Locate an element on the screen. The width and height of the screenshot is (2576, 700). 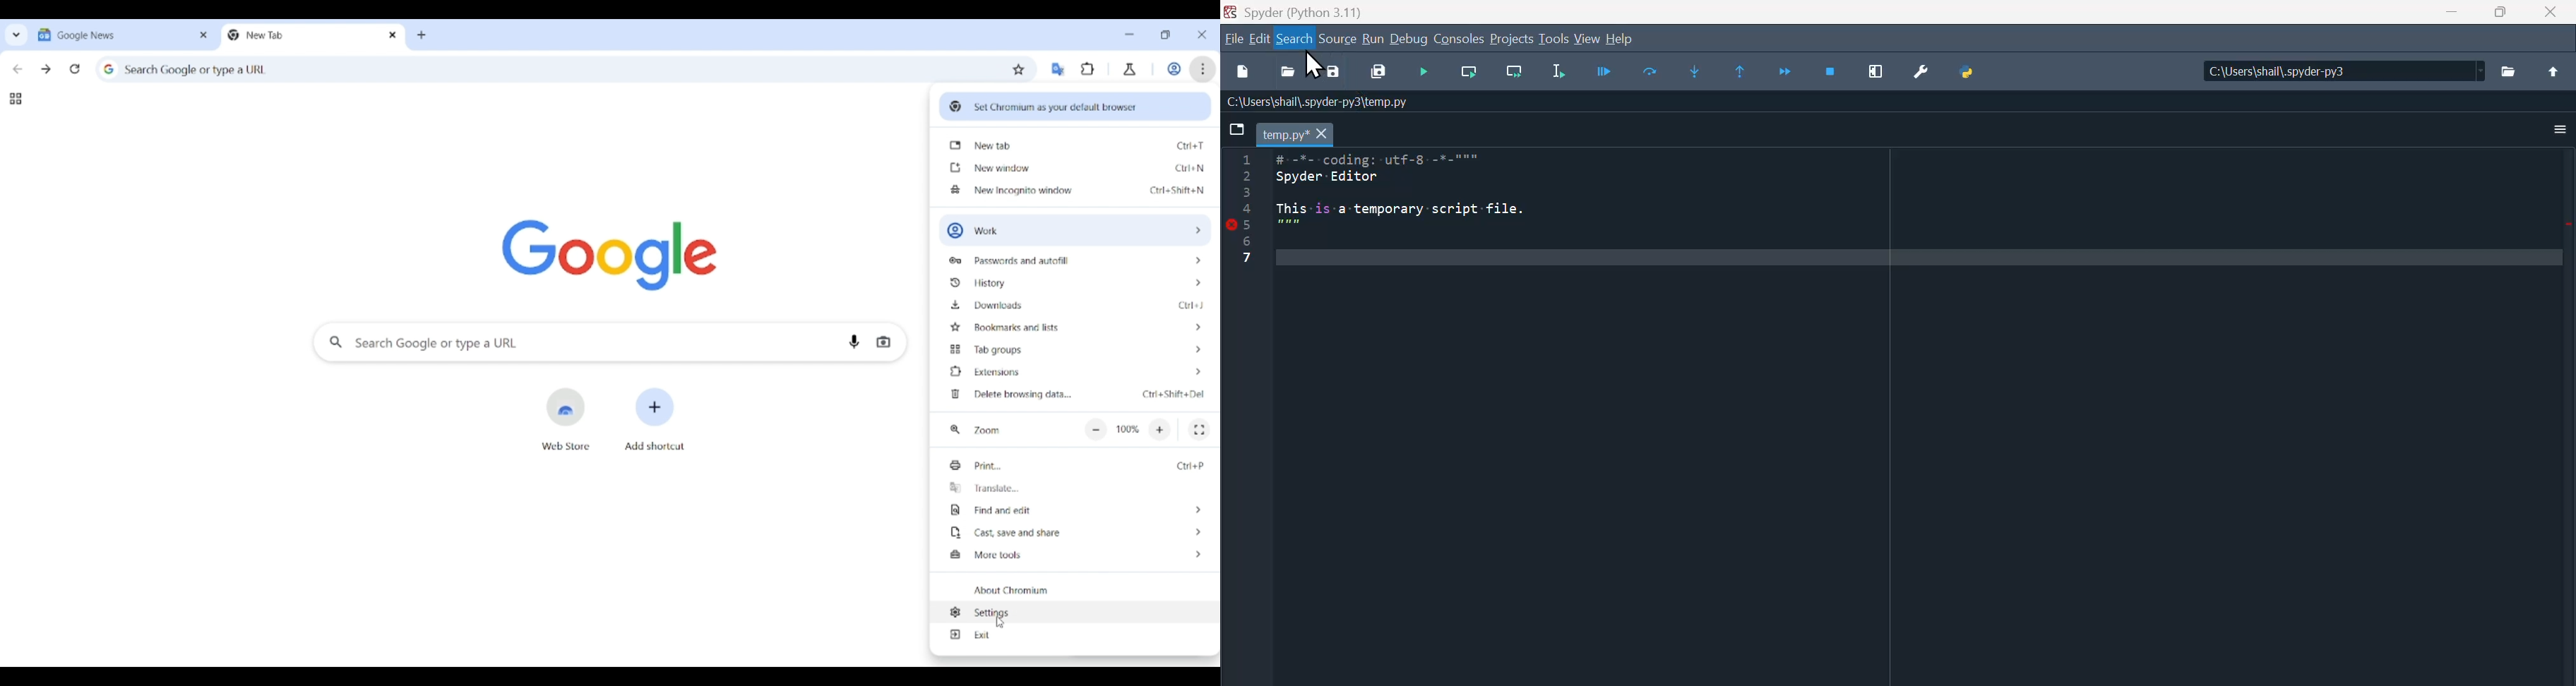
Delete browsing data is located at coordinates (1075, 395).